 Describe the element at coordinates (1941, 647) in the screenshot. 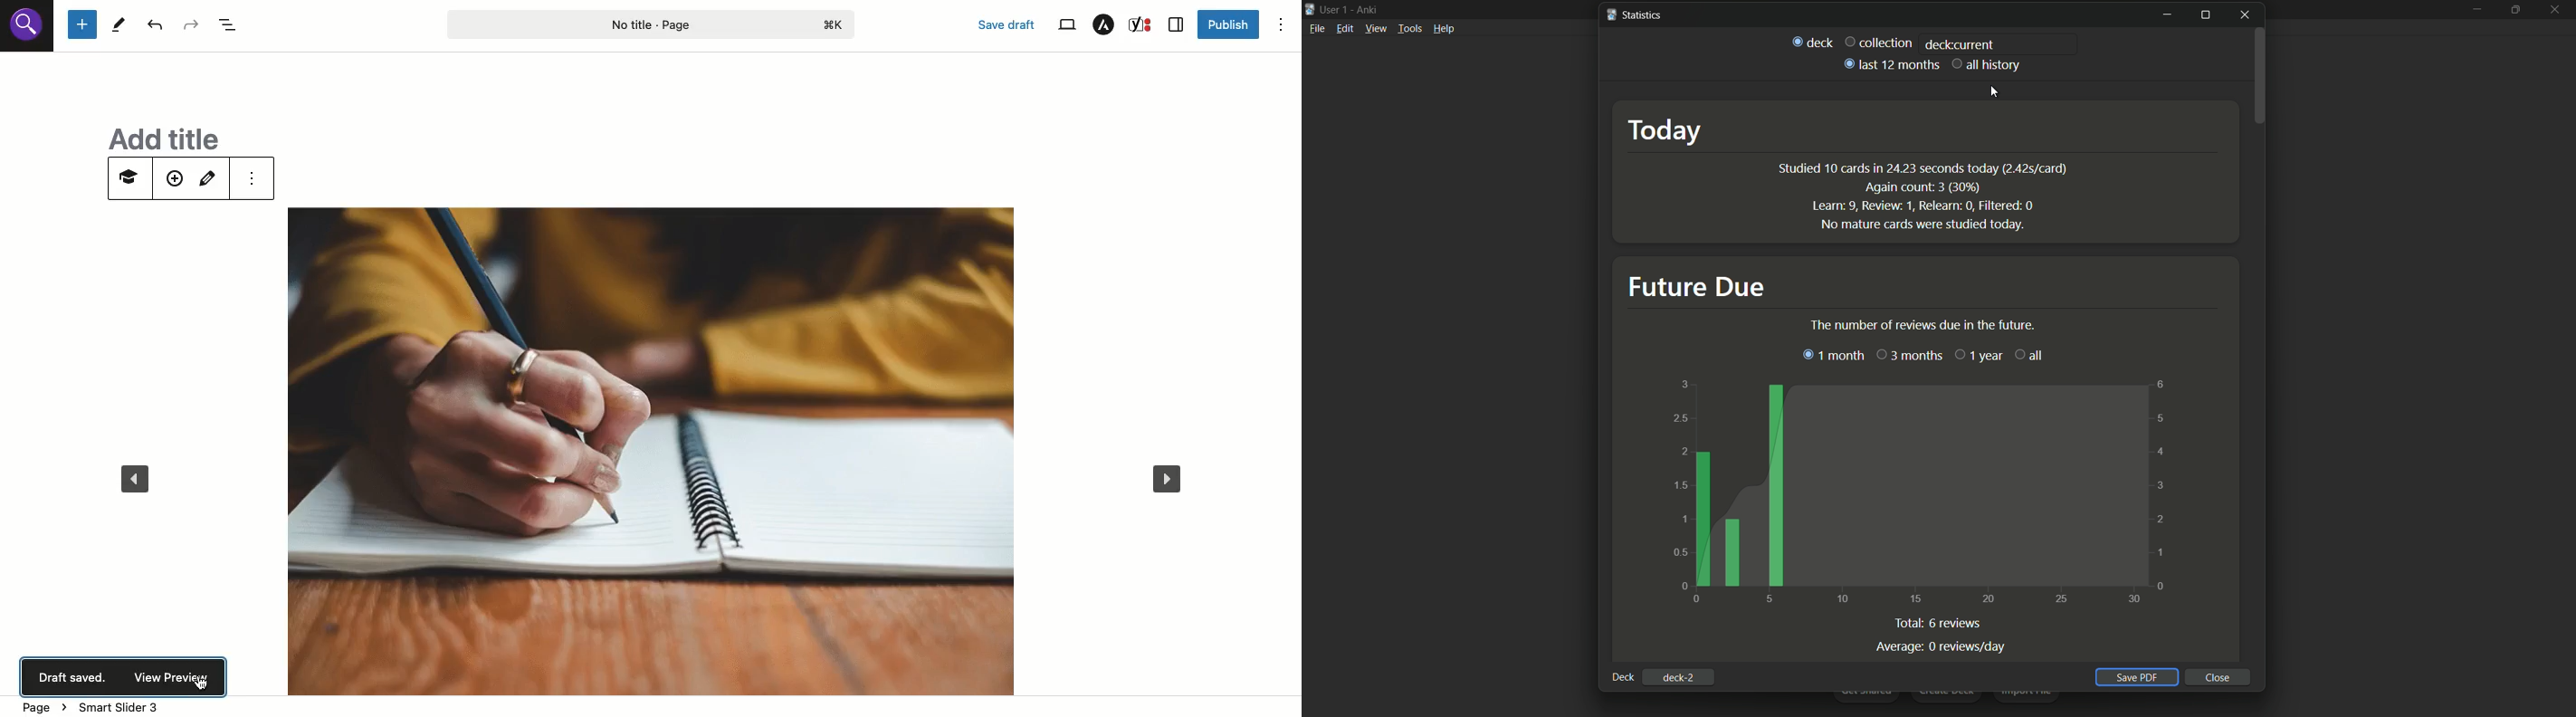

I see `Average 0 reviews per day` at that location.